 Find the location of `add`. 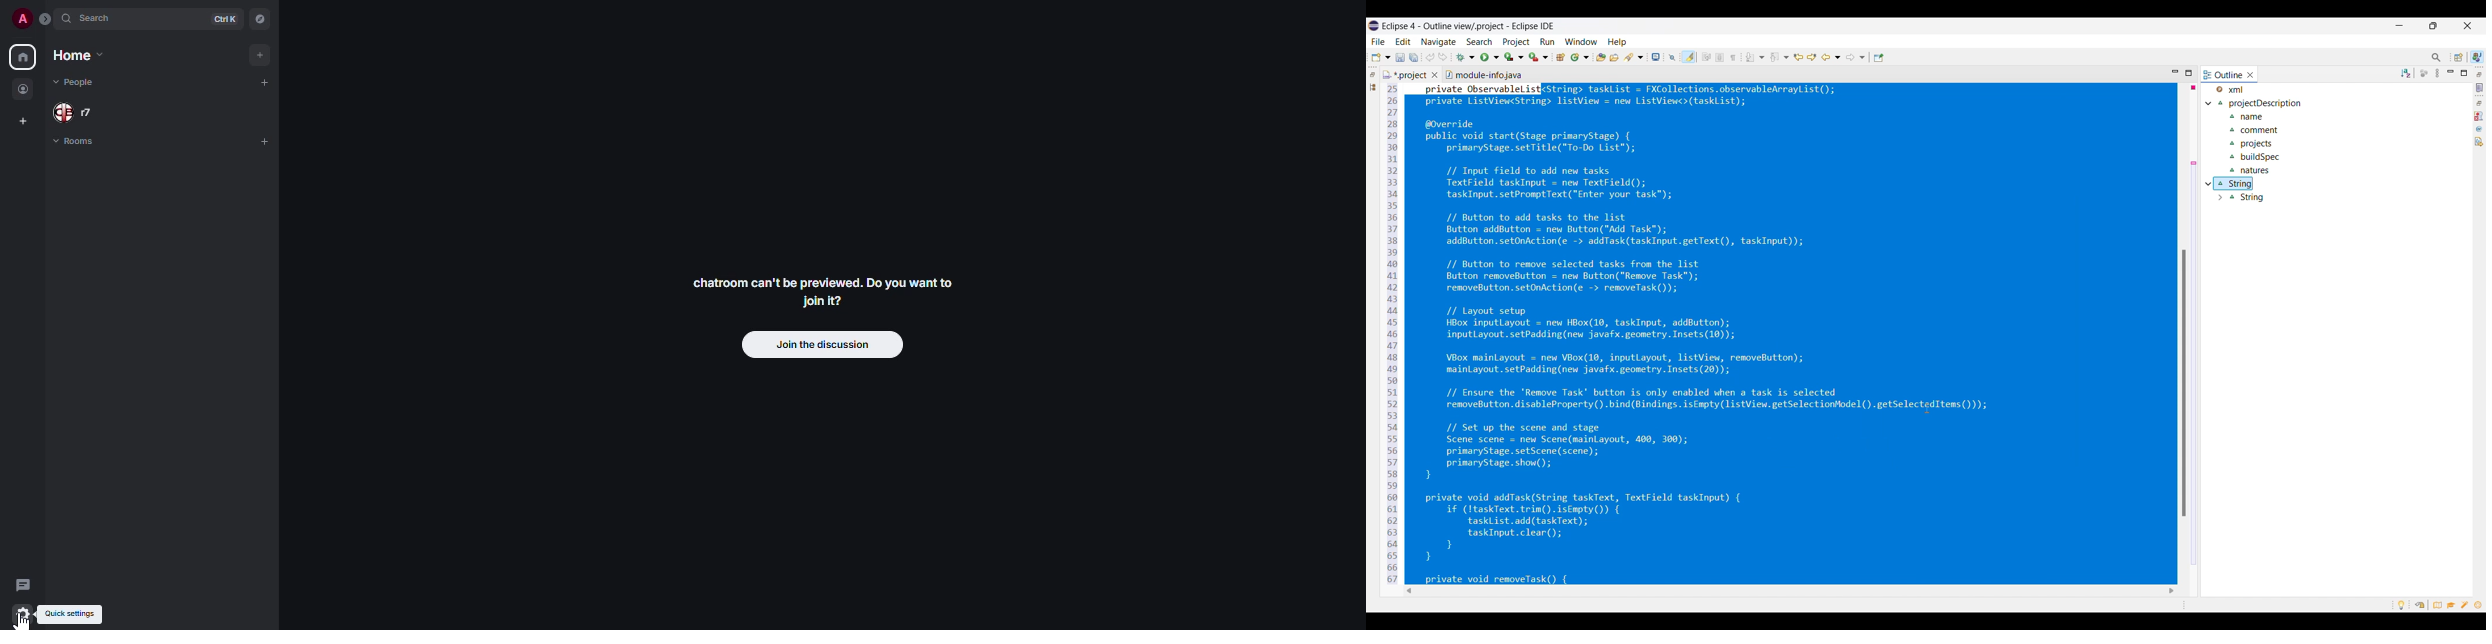

add is located at coordinates (267, 83).